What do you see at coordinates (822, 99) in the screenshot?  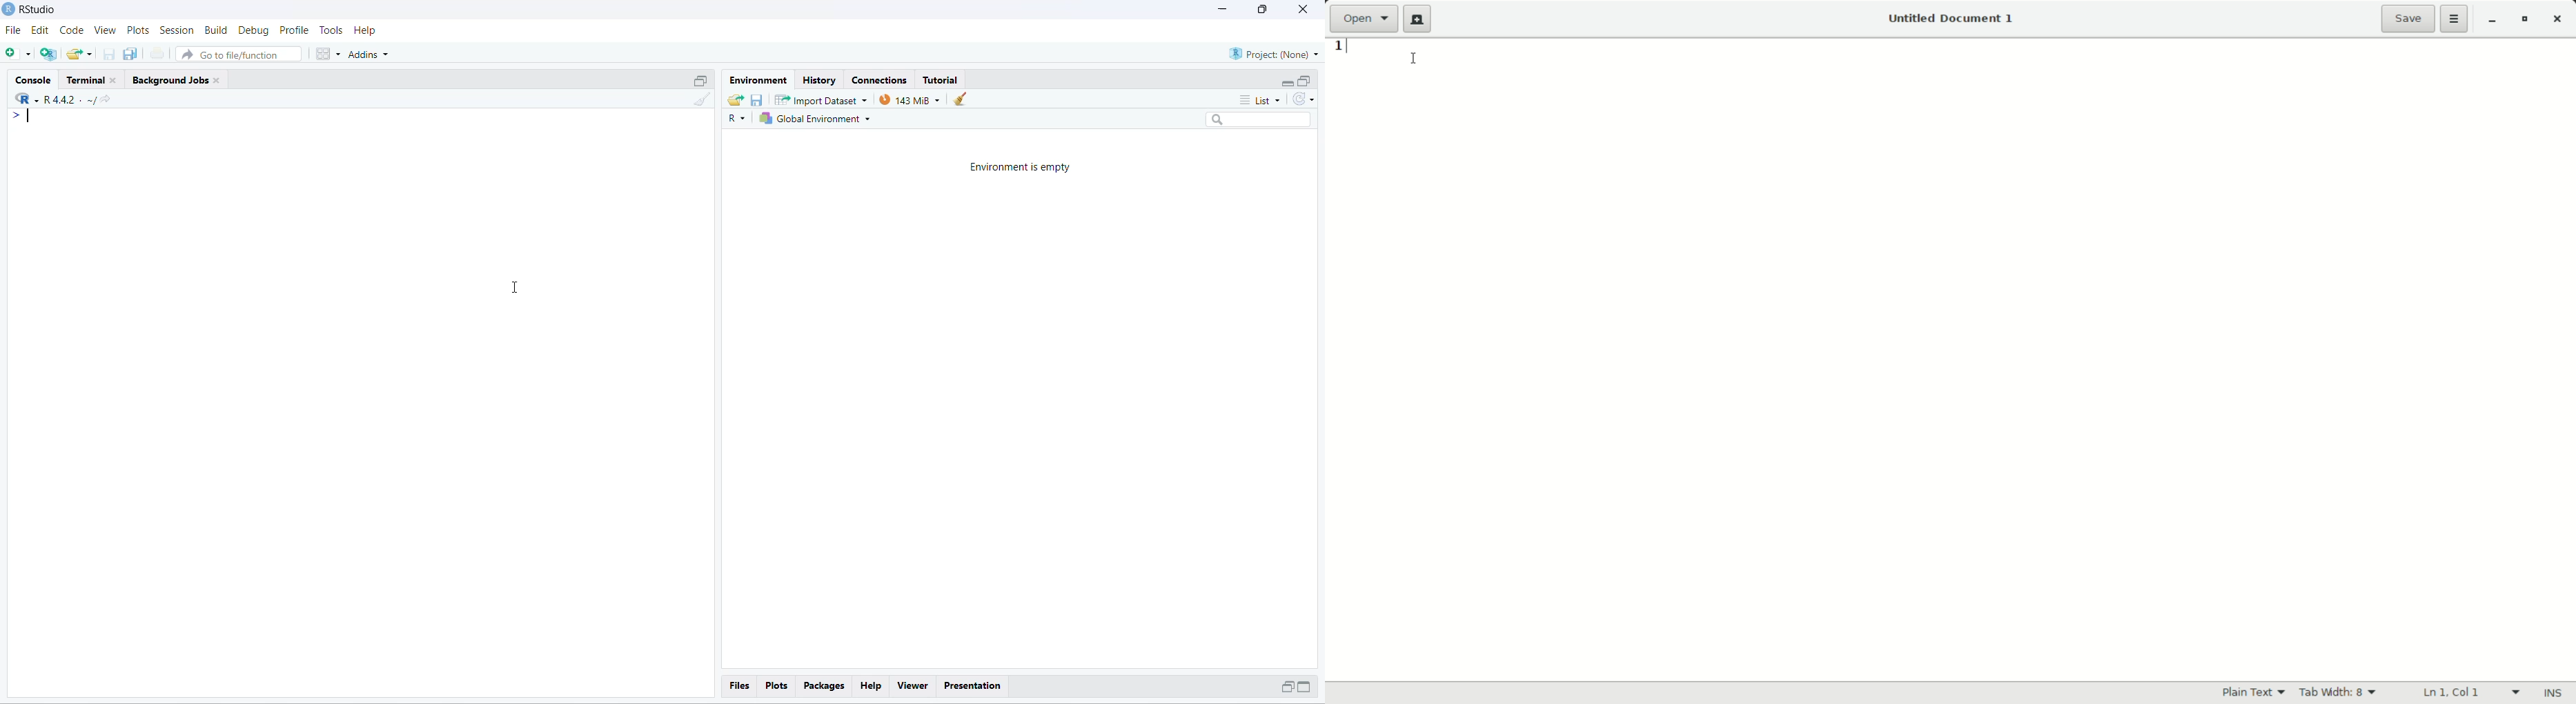 I see `import datasets` at bounding box center [822, 99].